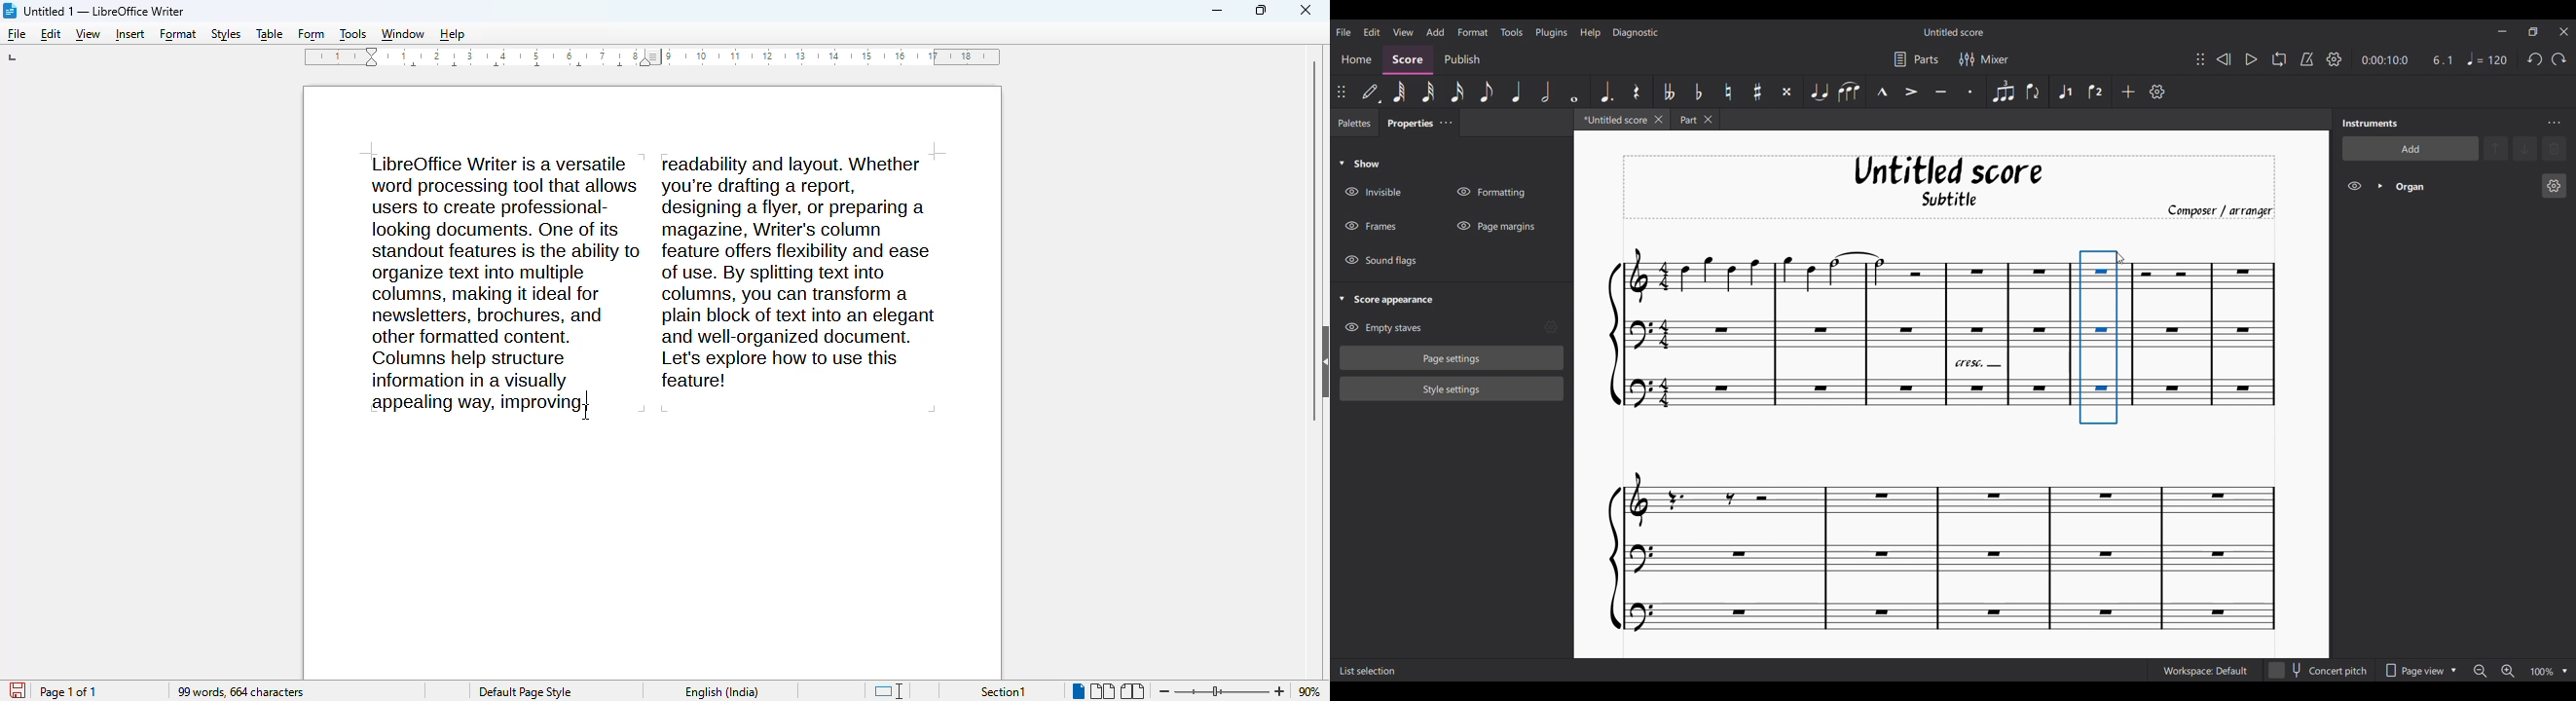 This screenshot has width=2576, height=728. I want to click on Hide Empty staves, so click(1383, 328).